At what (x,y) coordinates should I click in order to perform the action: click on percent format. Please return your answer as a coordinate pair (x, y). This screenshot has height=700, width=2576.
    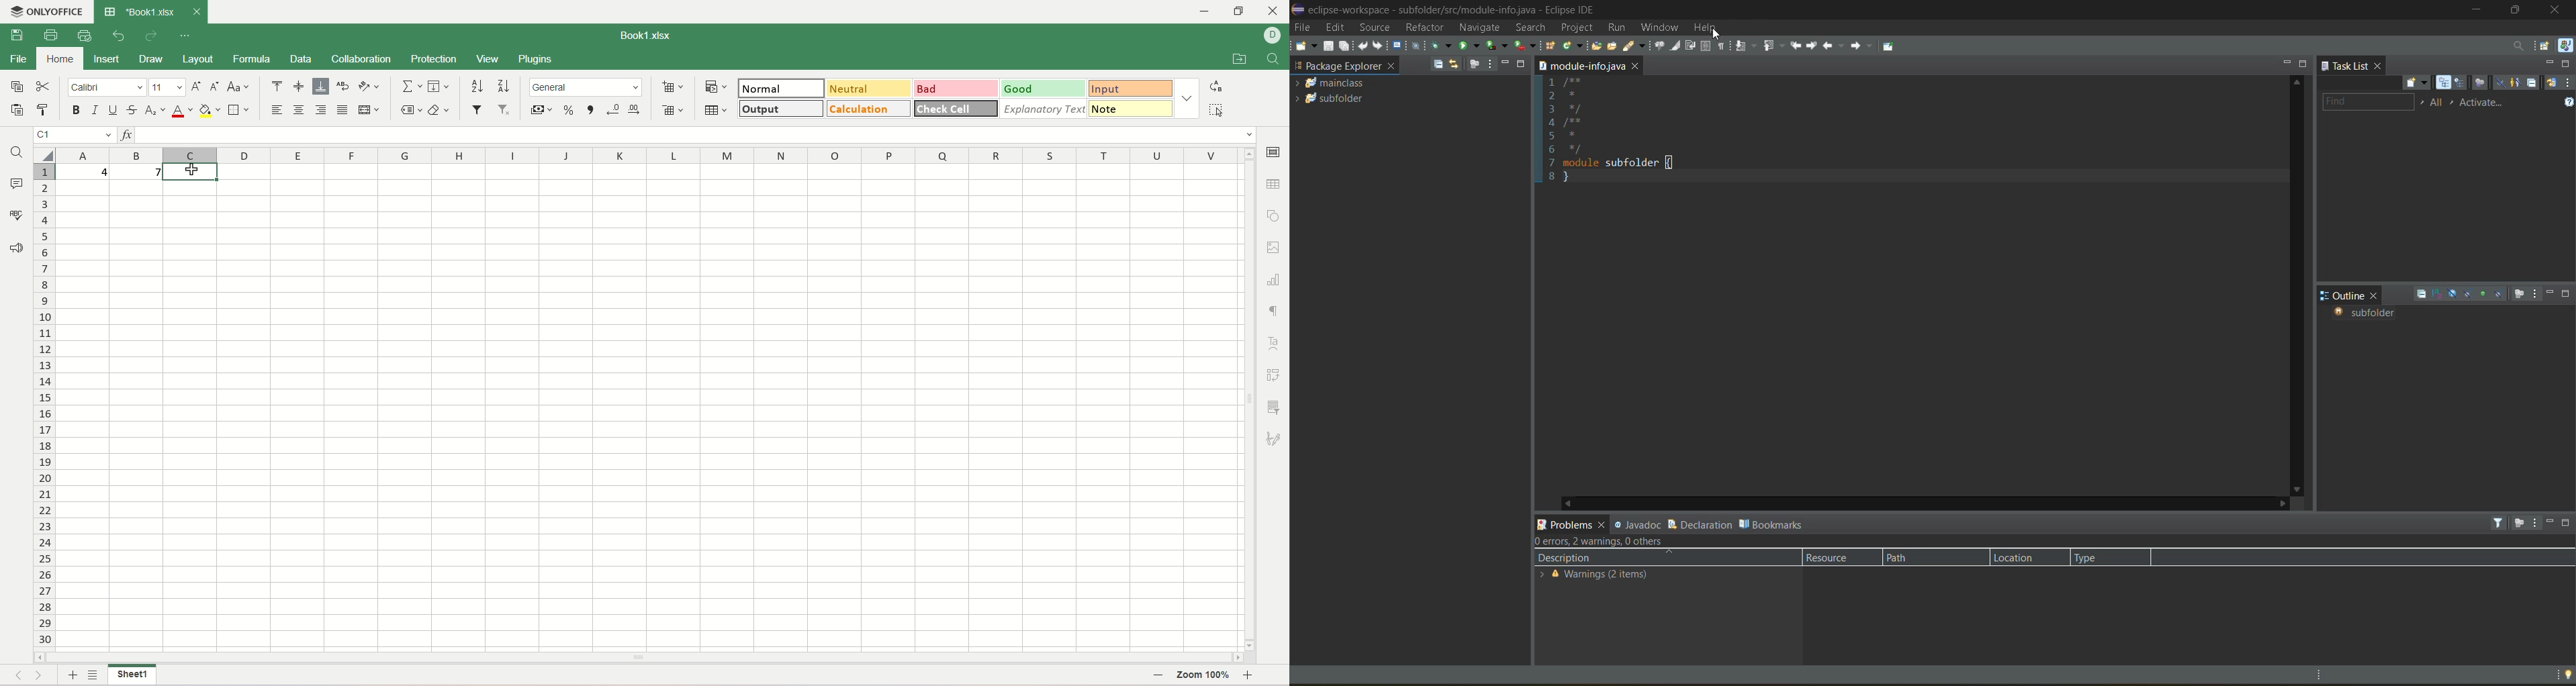
    Looking at the image, I should click on (568, 109).